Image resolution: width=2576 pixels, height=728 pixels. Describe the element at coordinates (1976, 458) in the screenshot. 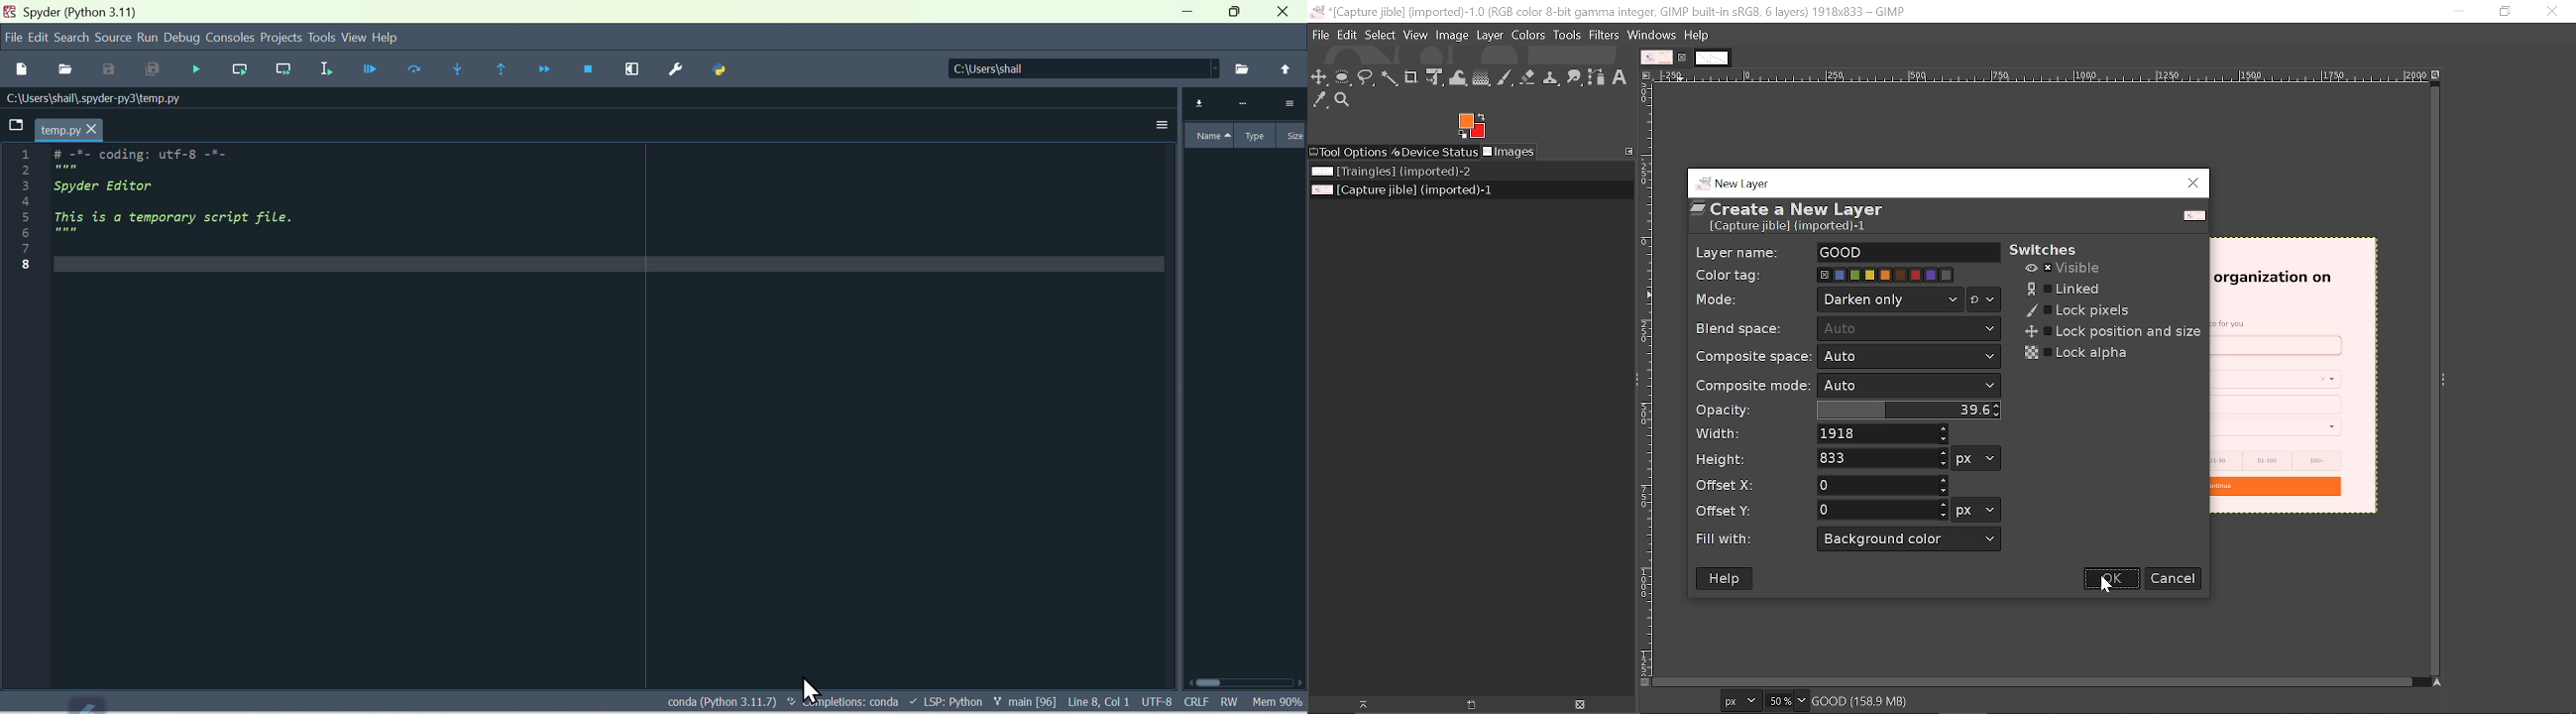

I see `Height Units` at that location.